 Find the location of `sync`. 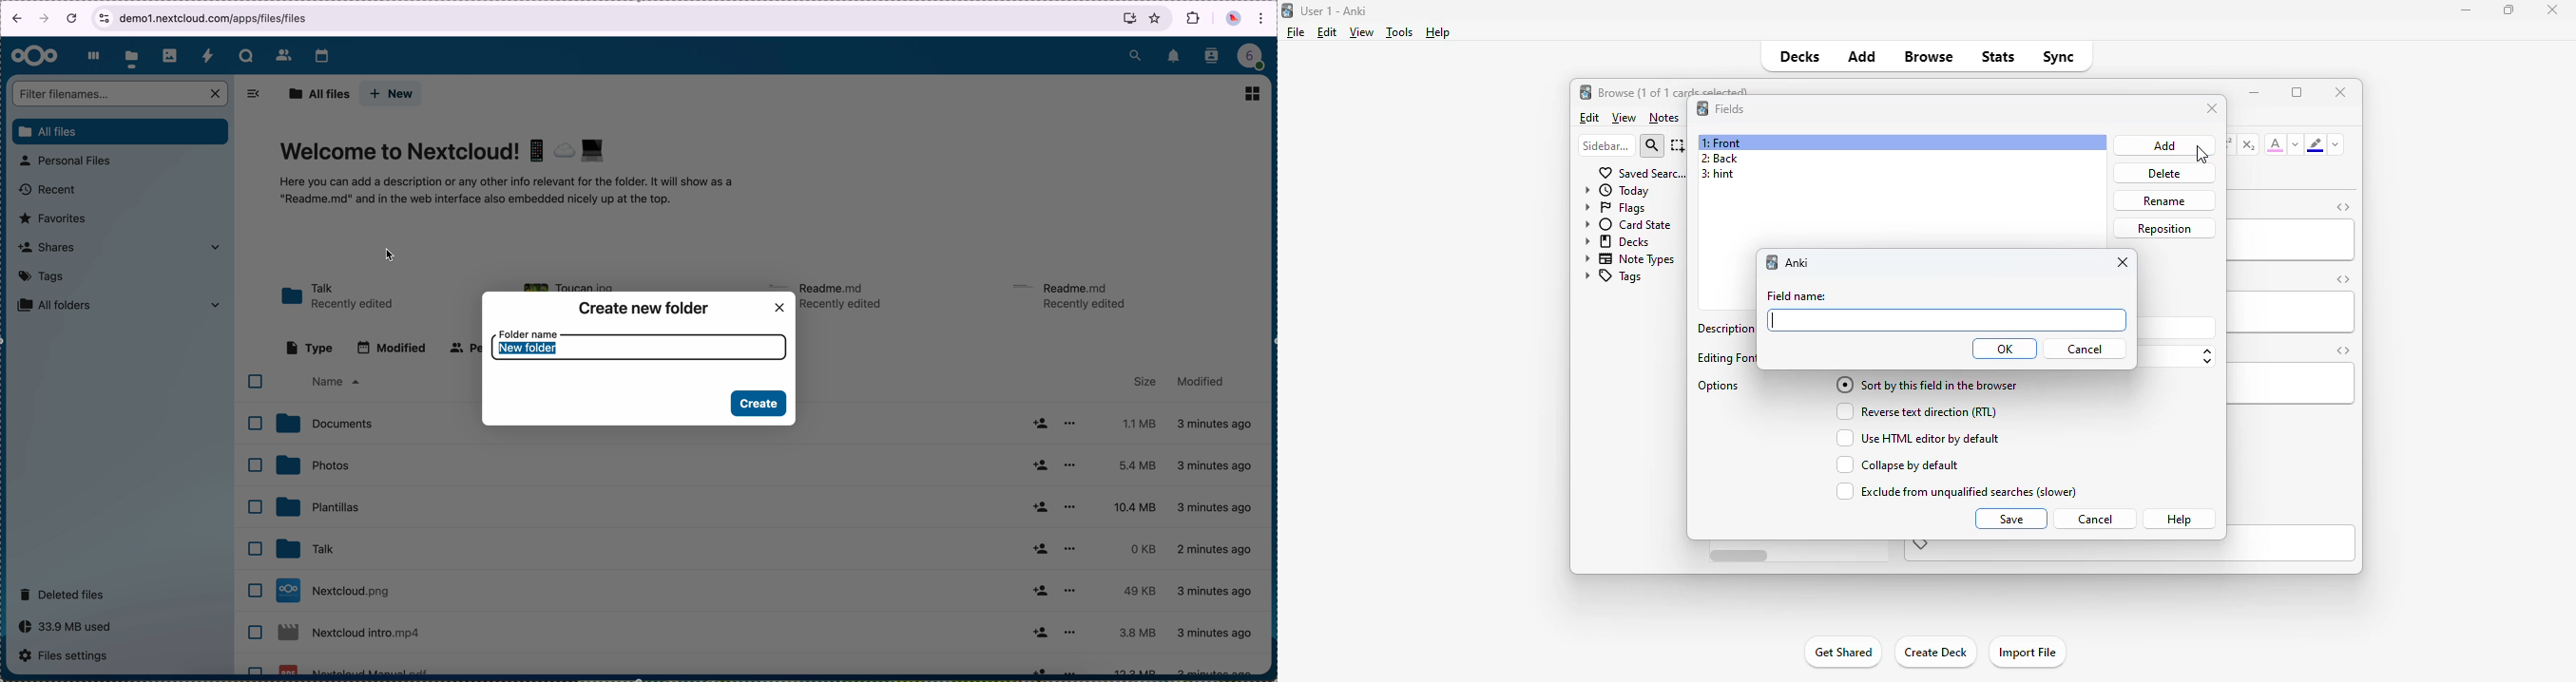

sync is located at coordinates (2057, 55).